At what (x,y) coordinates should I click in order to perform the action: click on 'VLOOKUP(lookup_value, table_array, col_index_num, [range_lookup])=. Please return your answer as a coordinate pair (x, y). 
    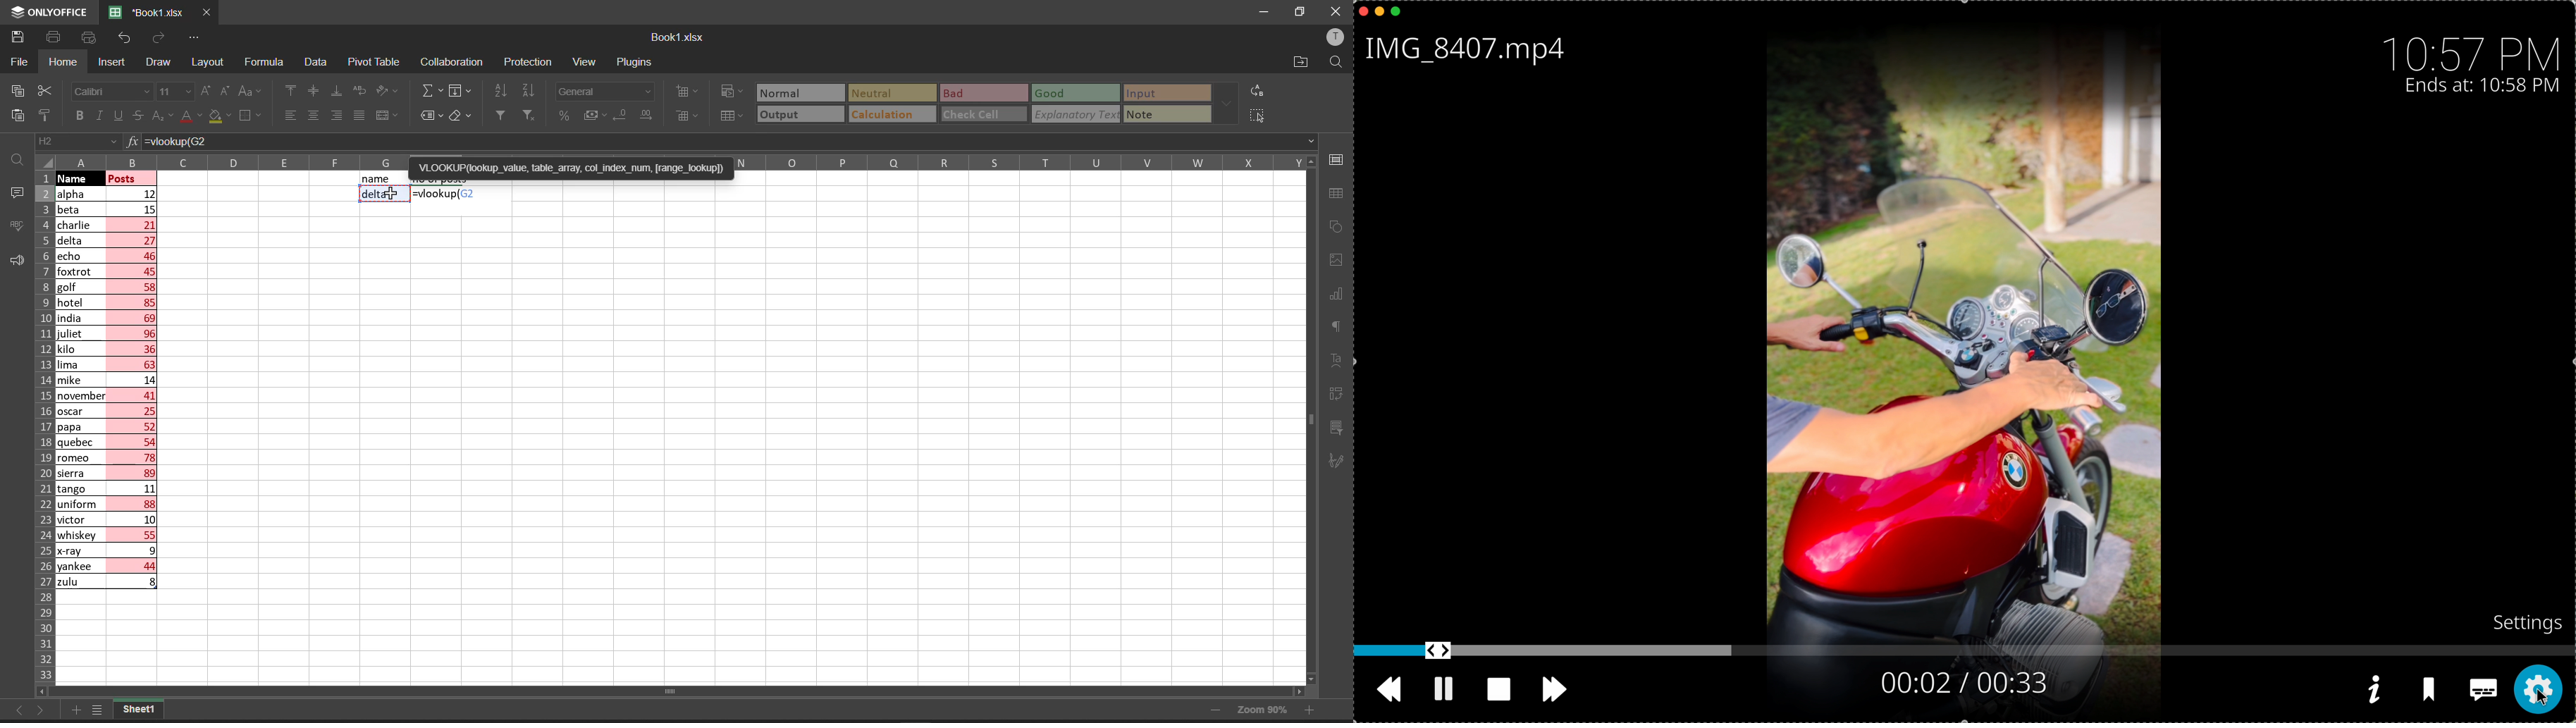
    Looking at the image, I should click on (569, 174).